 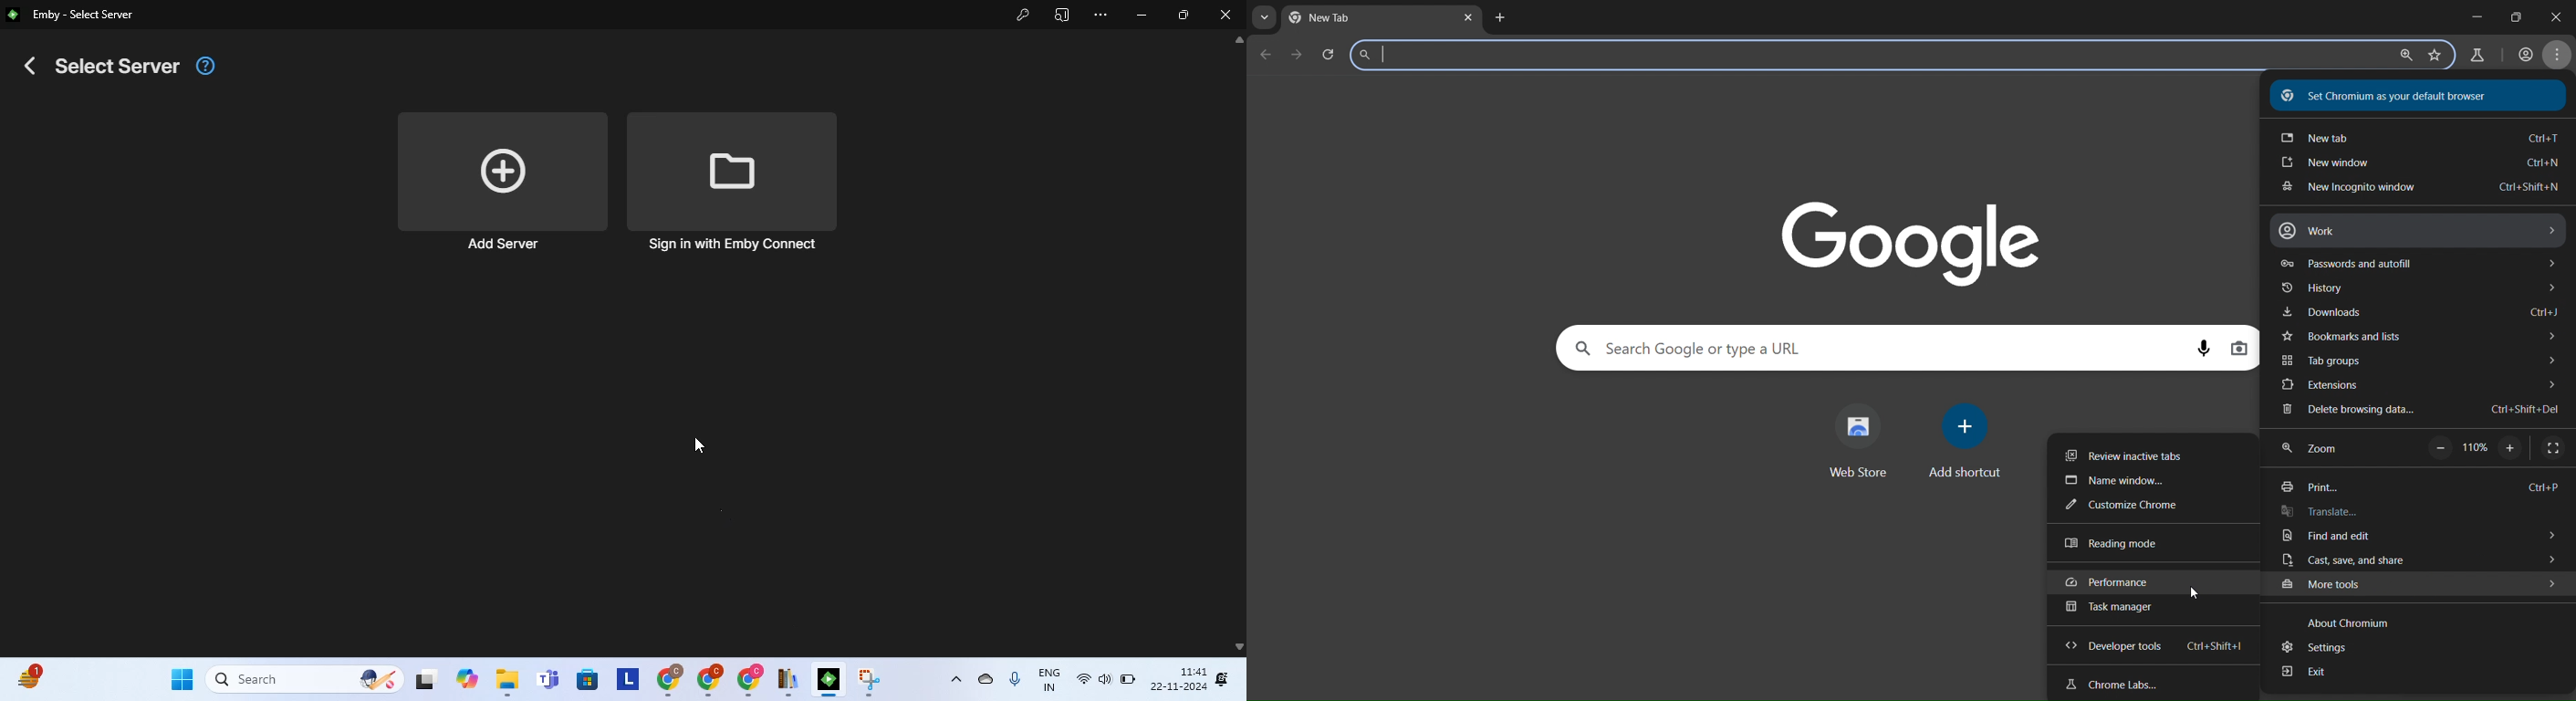 What do you see at coordinates (830, 681) in the screenshot?
I see `emby app` at bounding box center [830, 681].